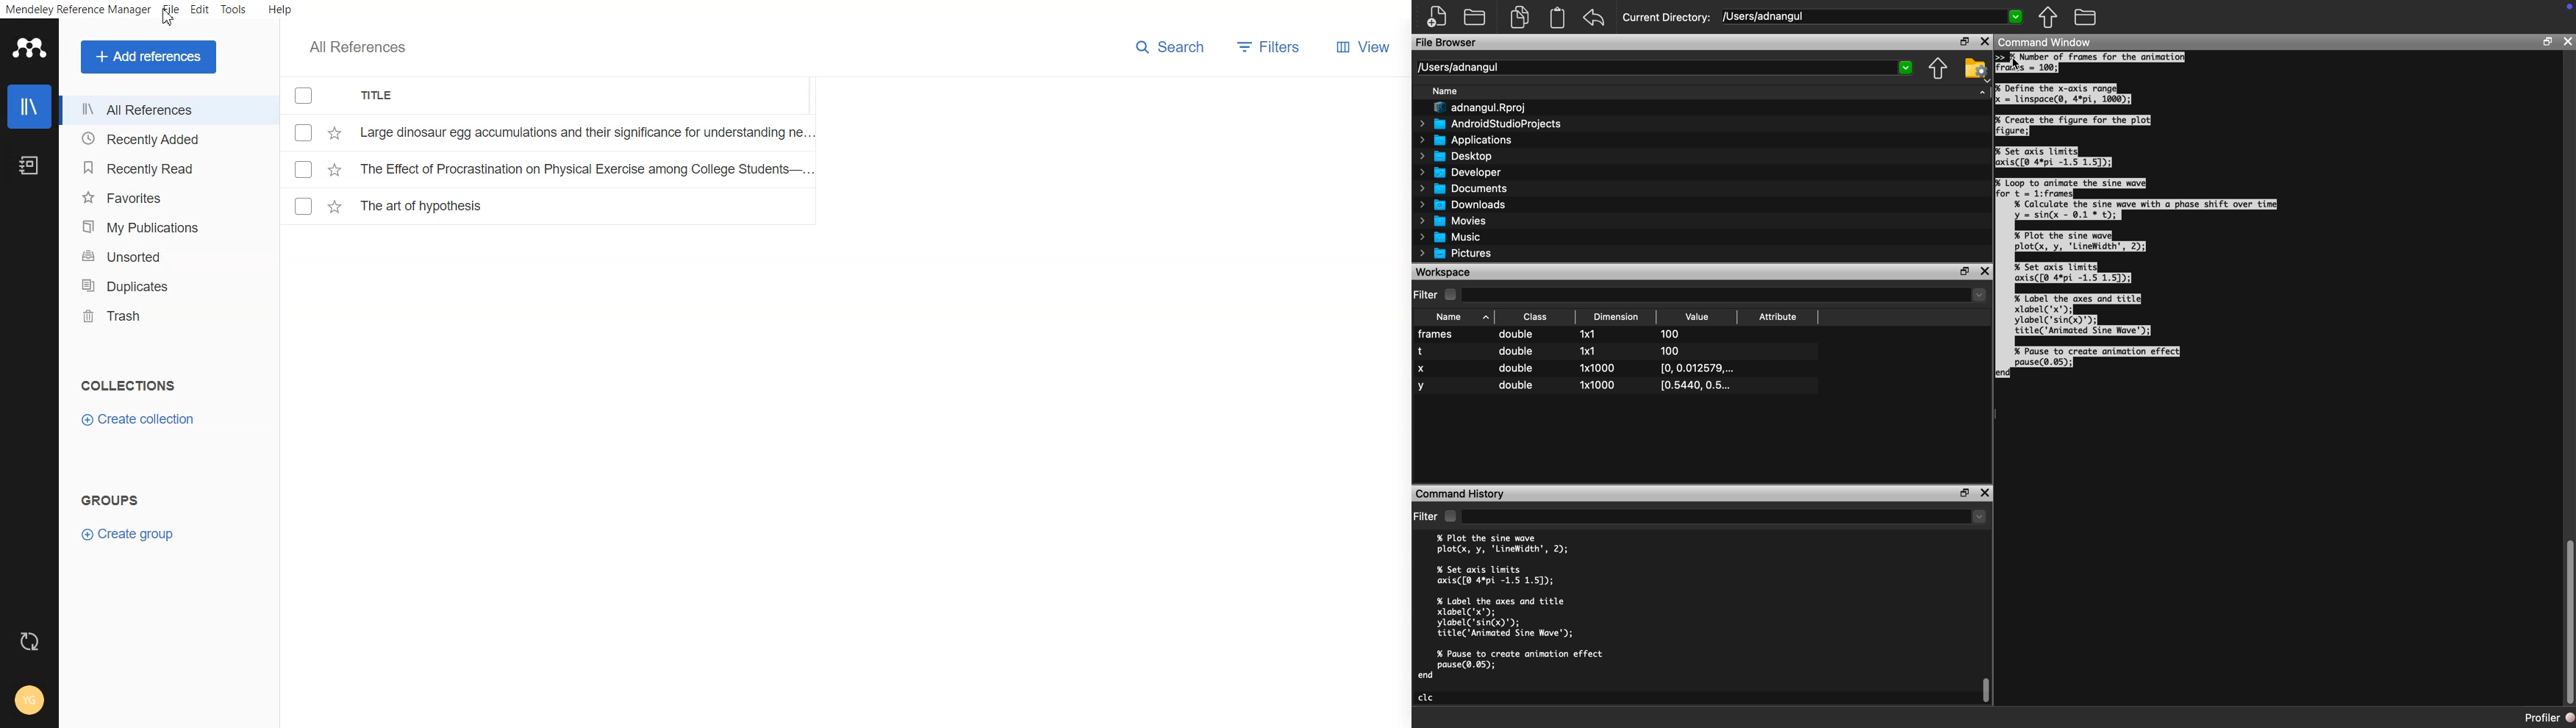  What do you see at coordinates (357, 47) in the screenshot?
I see `All References` at bounding box center [357, 47].